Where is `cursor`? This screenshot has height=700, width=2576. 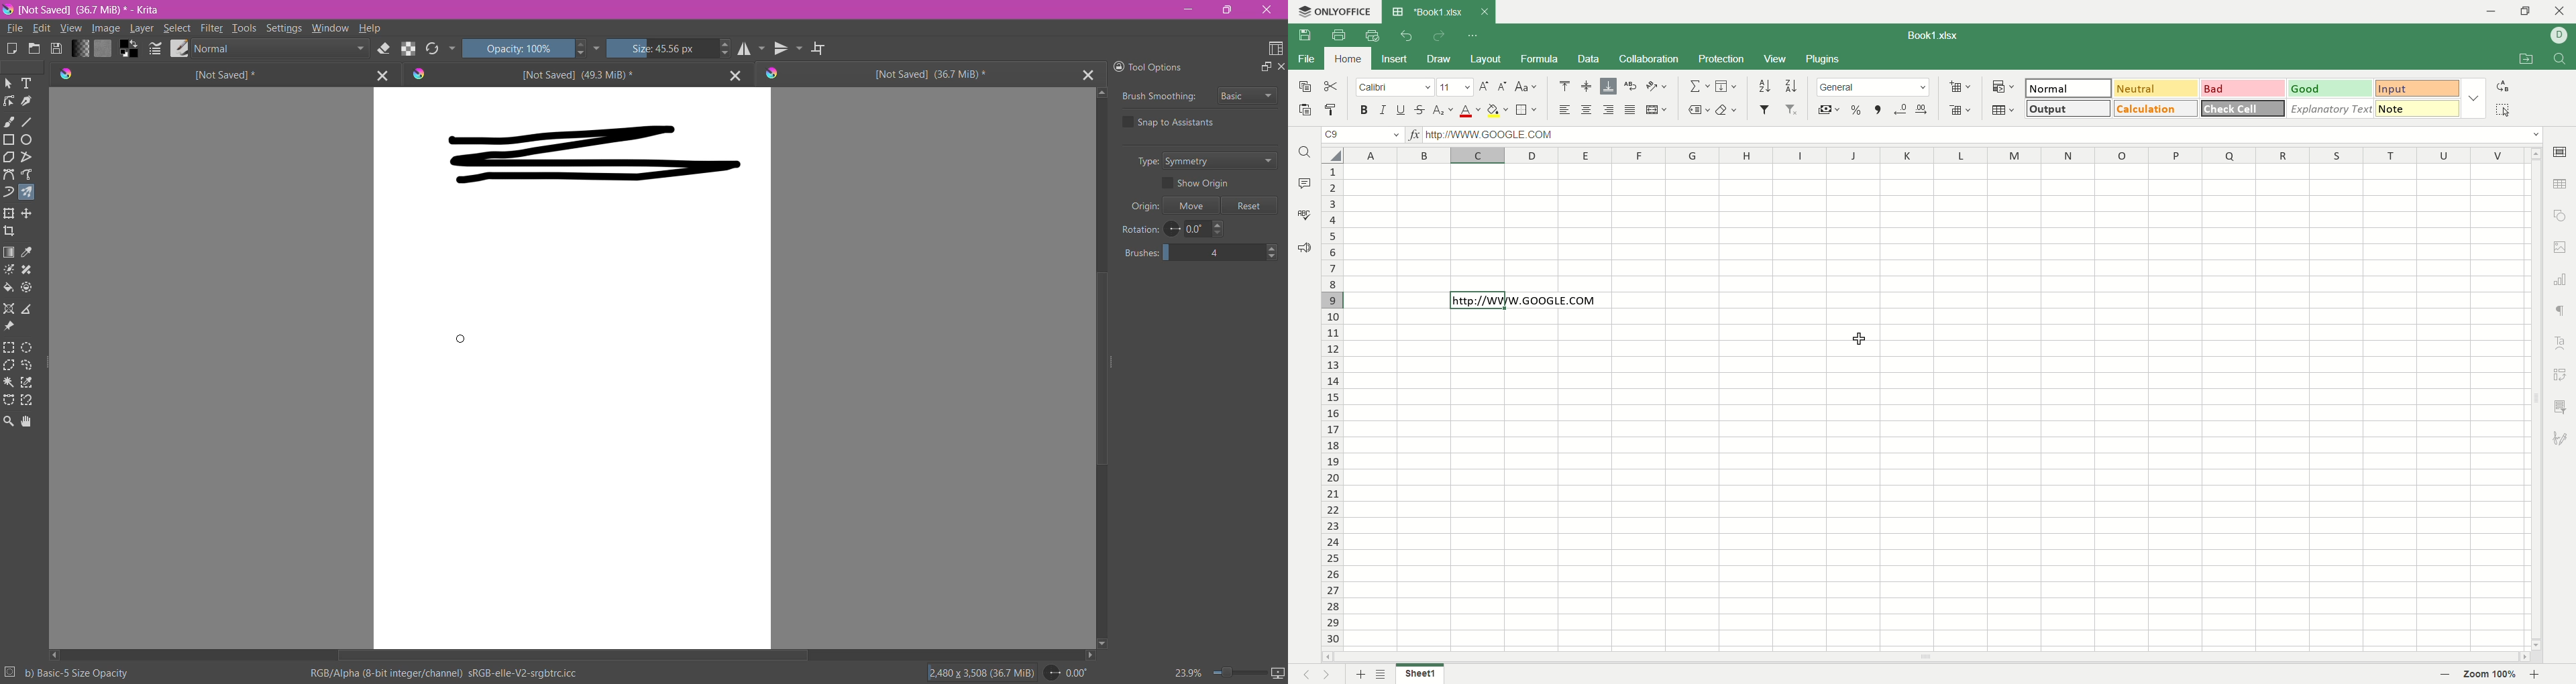
cursor is located at coordinates (1856, 340).